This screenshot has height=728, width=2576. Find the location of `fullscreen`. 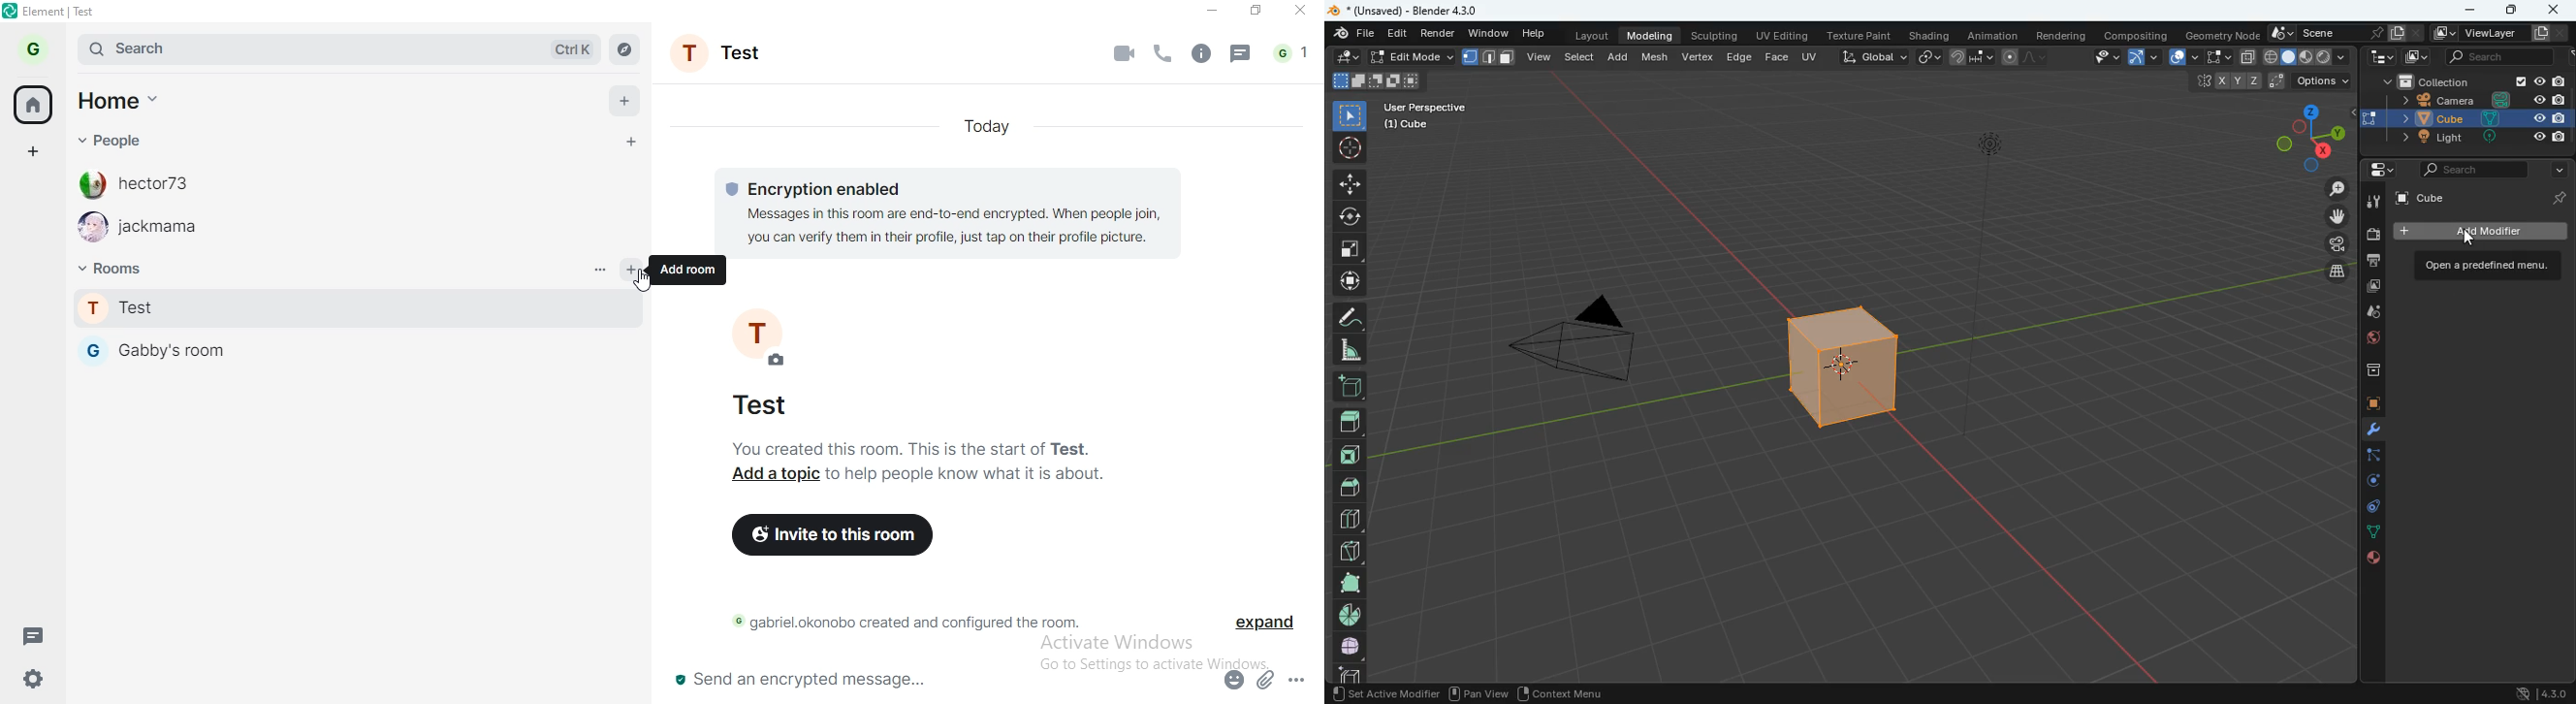

fullscreen is located at coordinates (2212, 56).